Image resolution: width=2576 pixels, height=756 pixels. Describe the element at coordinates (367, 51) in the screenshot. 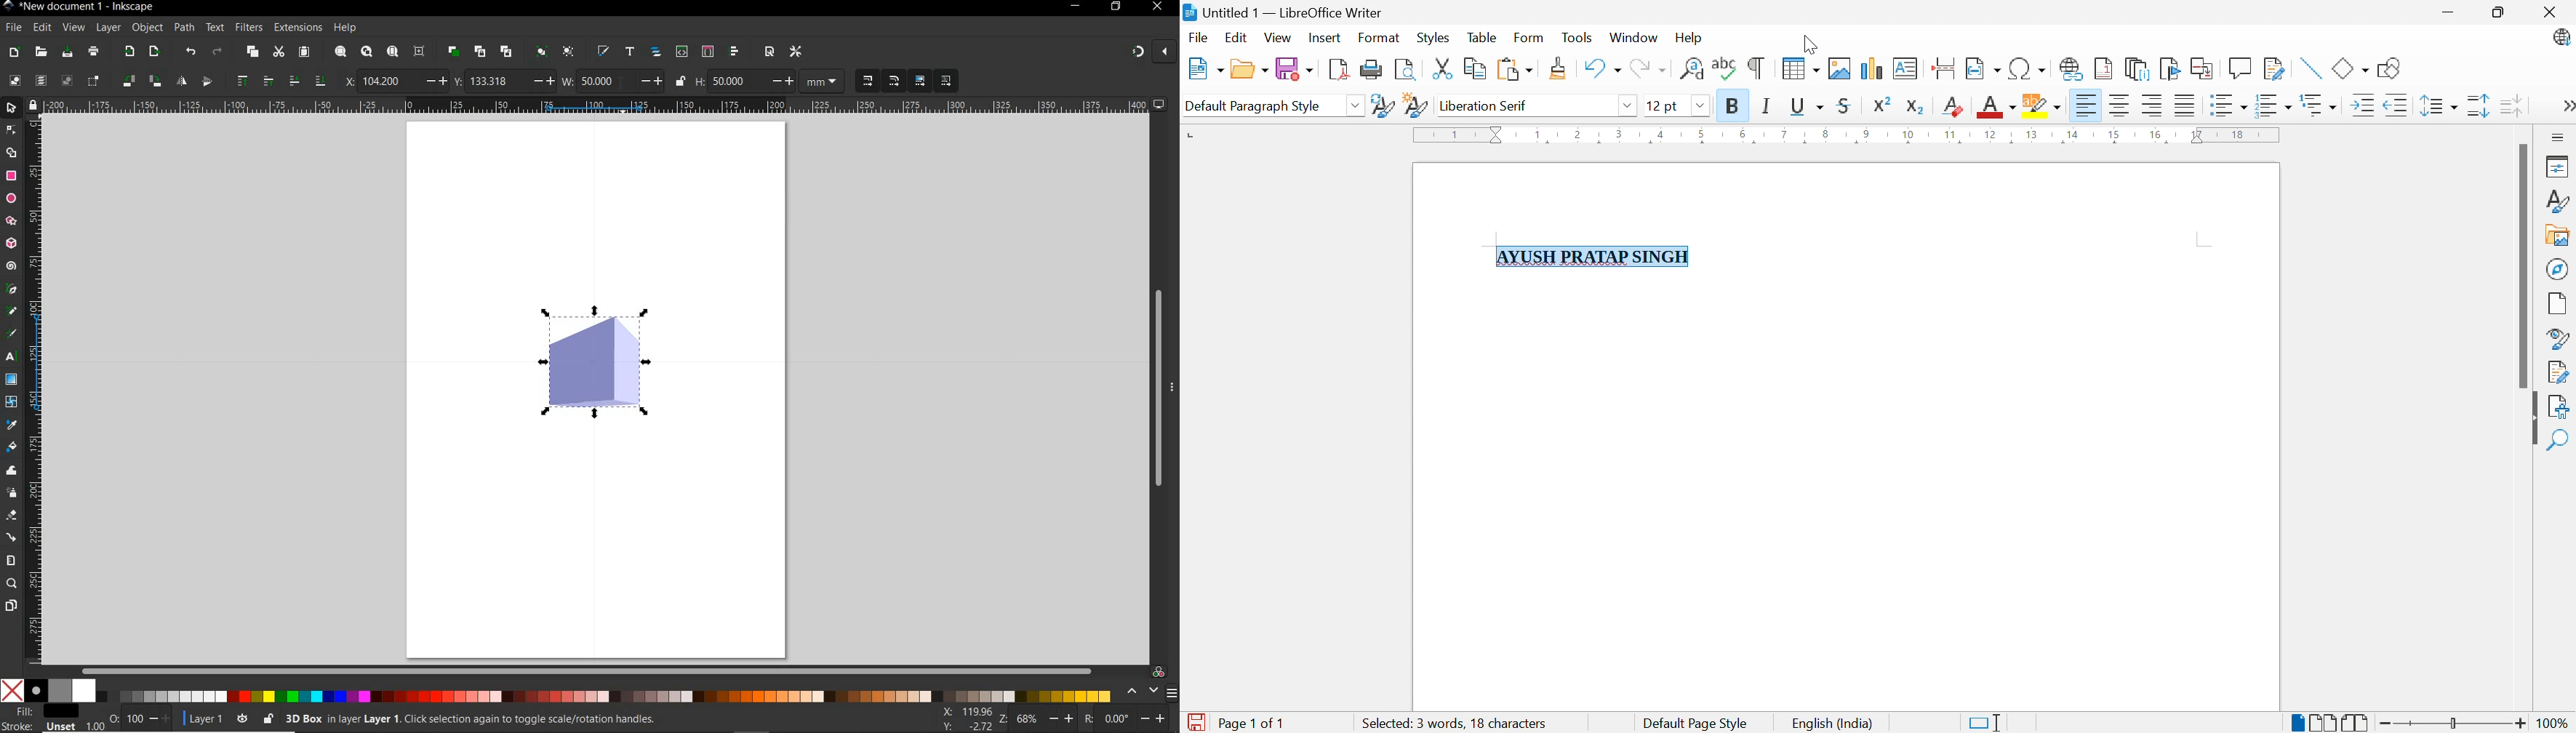

I see `zoom drawing` at that location.